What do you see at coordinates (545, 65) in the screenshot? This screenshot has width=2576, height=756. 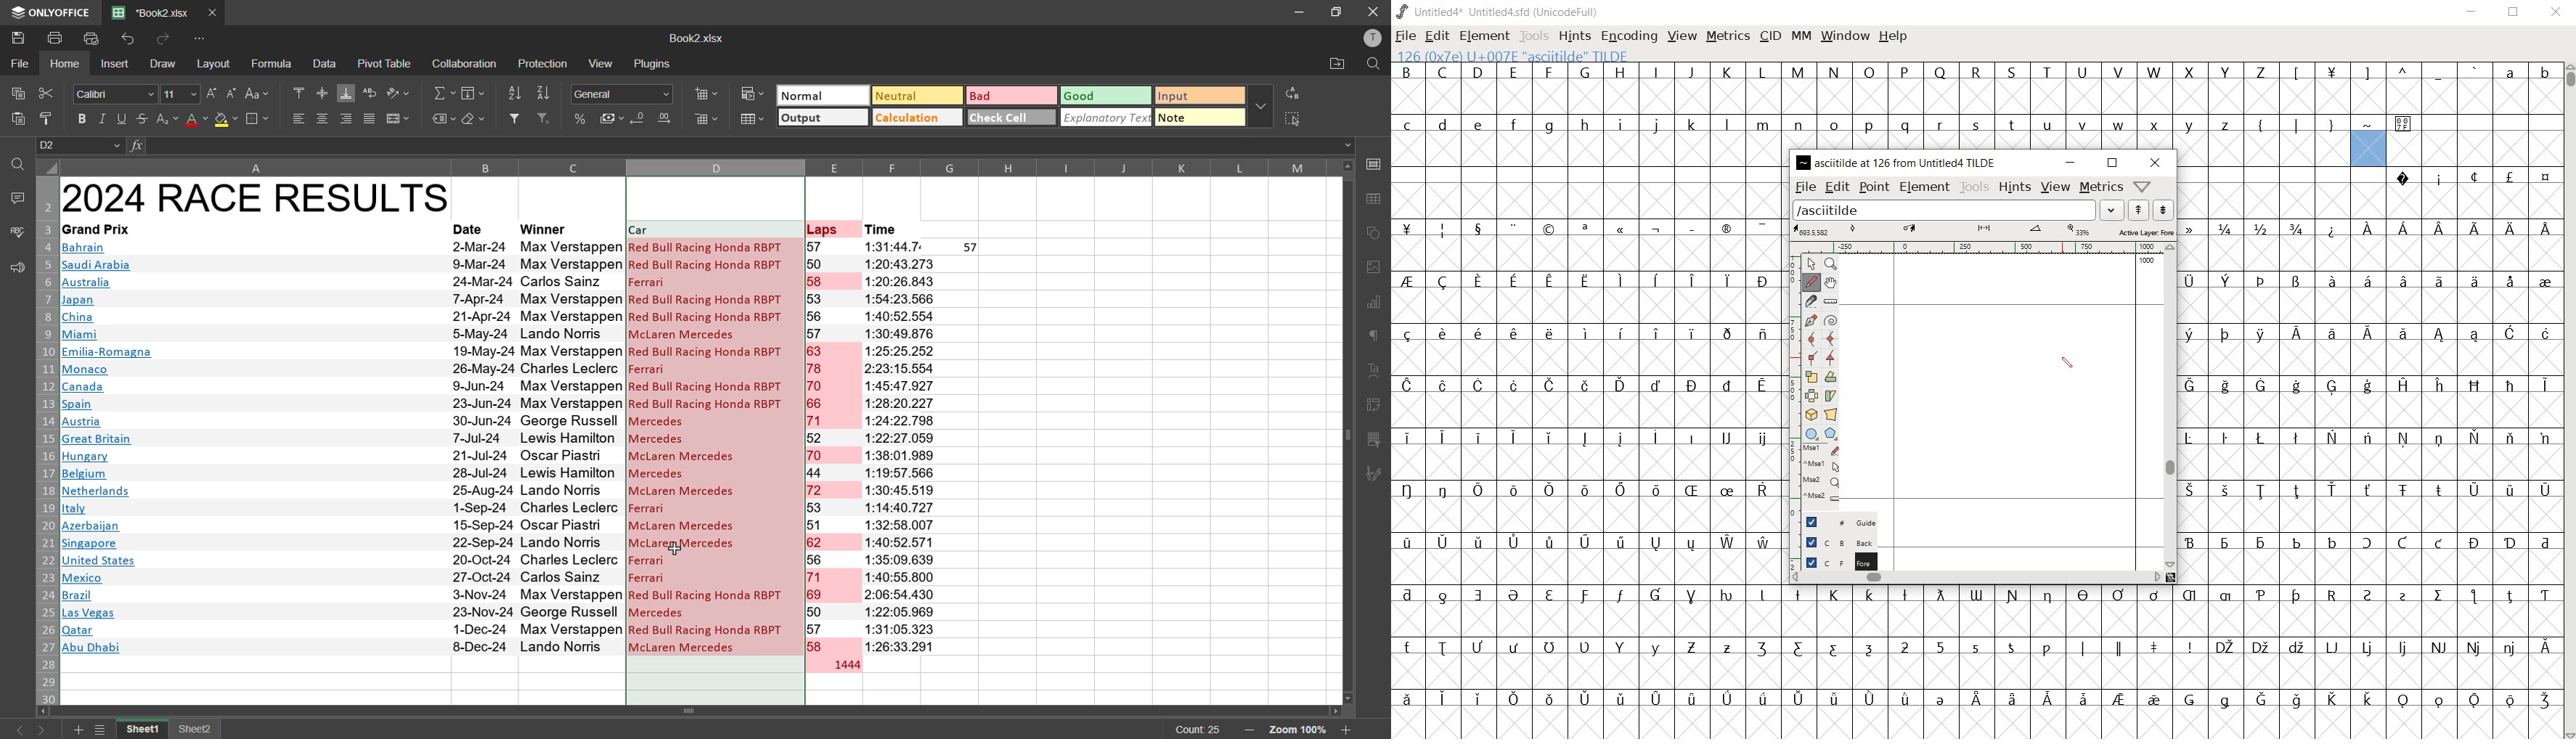 I see `protection` at bounding box center [545, 65].